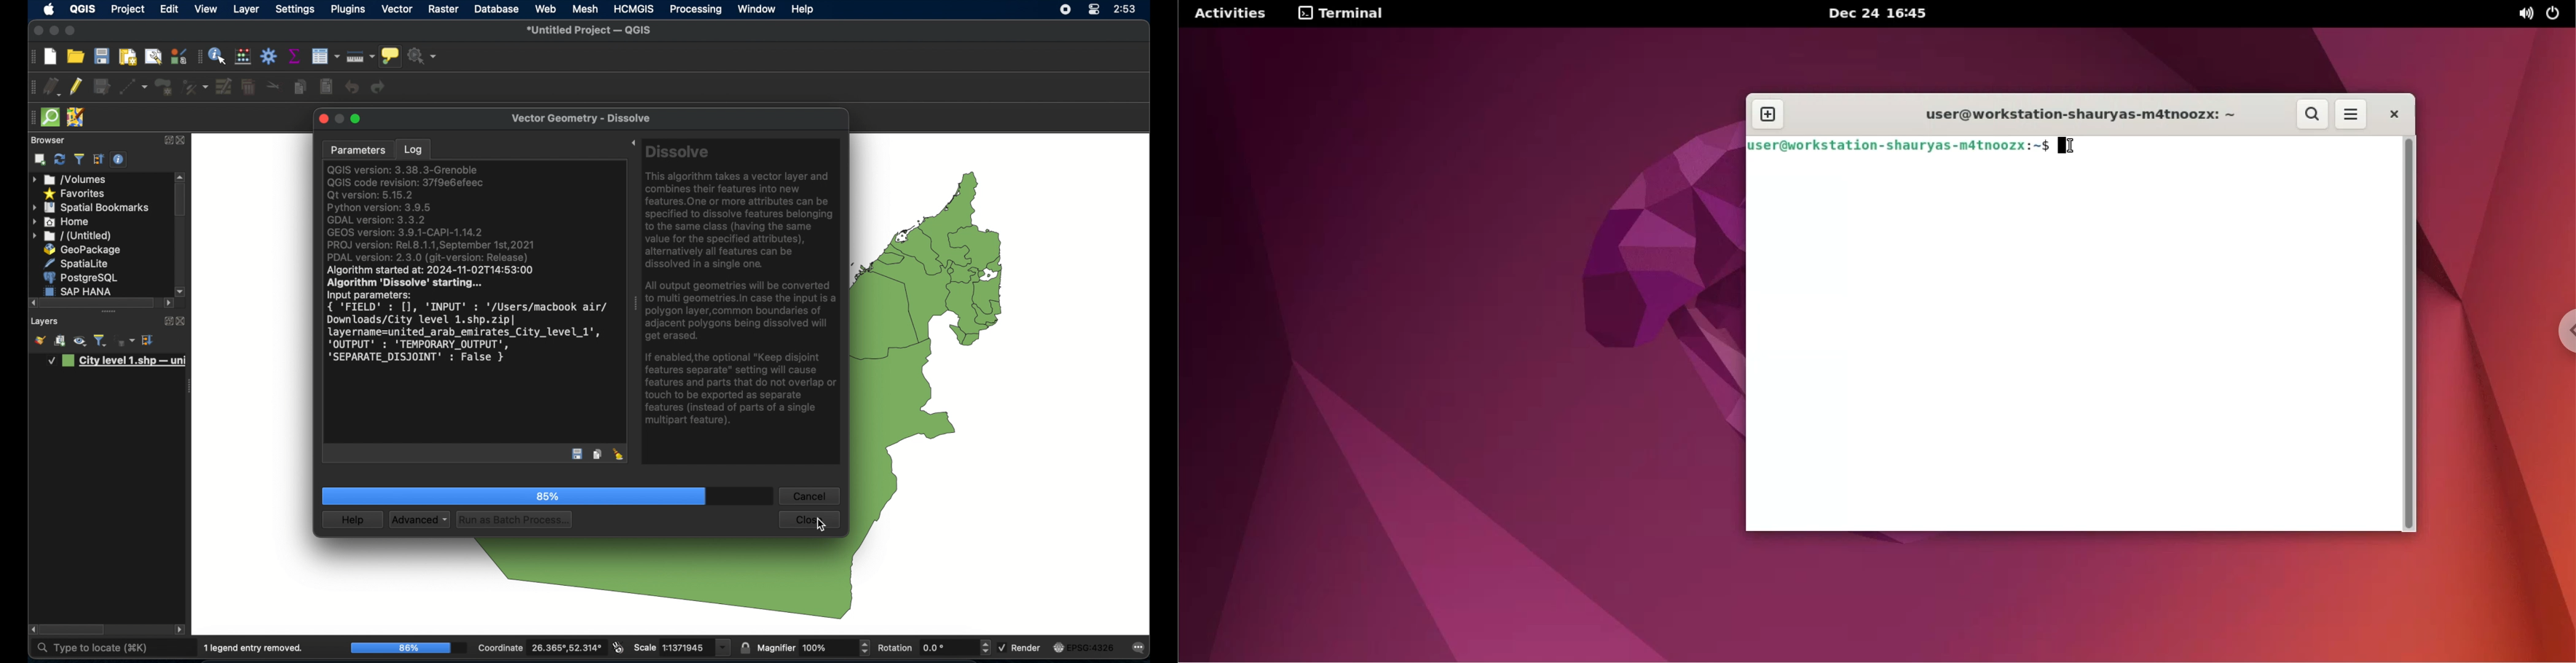 This screenshot has height=672, width=2576. I want to click on show statistical summary, so click(295, 56).